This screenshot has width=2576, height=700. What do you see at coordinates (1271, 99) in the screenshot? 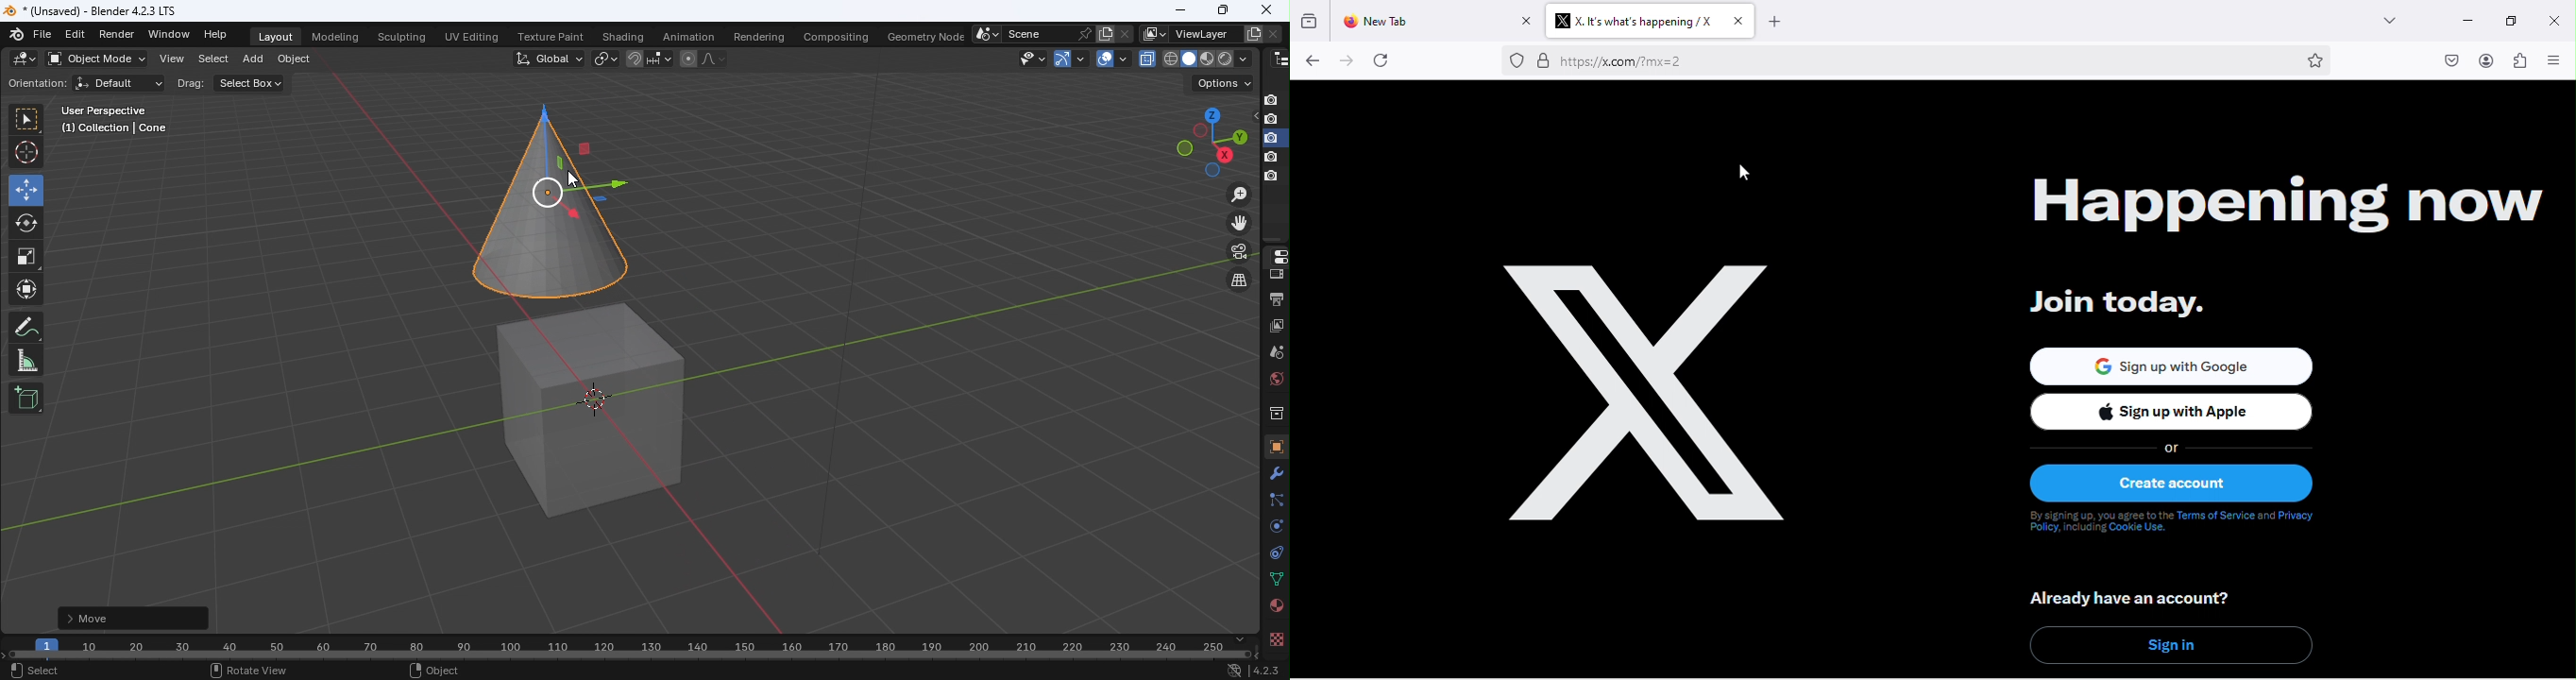
I see `Disable in renders ` at bounding box center [1271, 99].